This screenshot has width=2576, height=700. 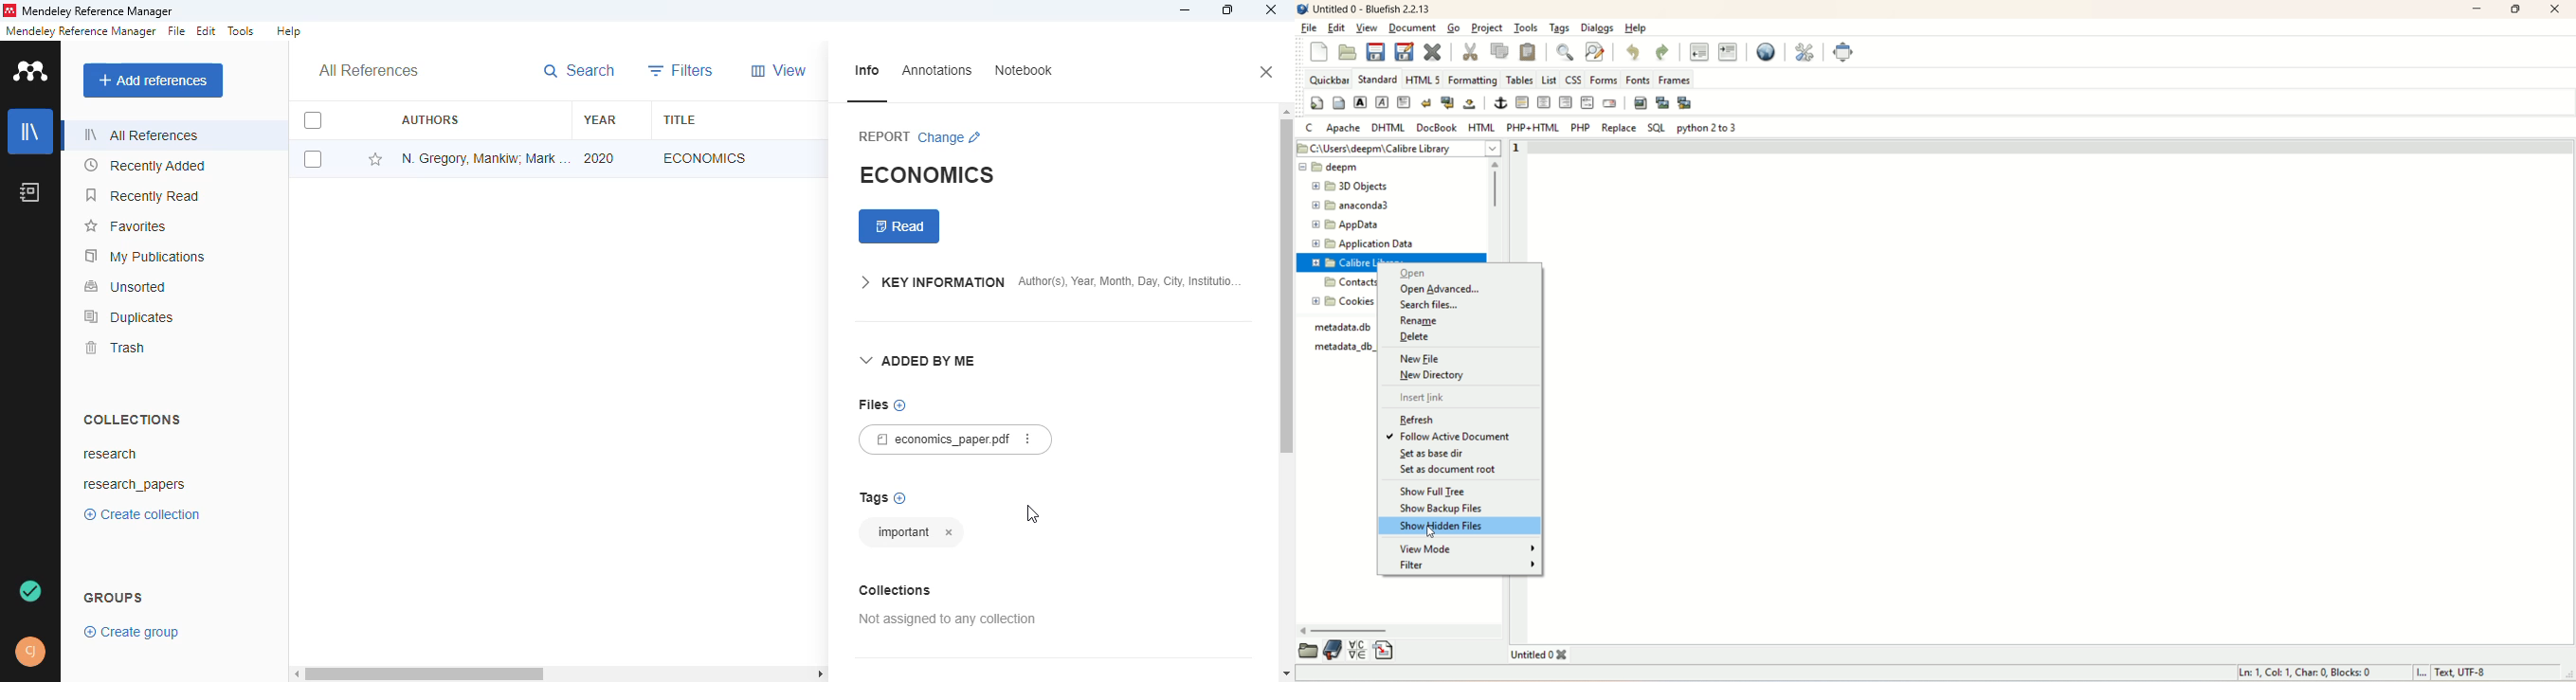 What do you see at coordinates (114, 598) in the screenshot?
I see `groups` at bounding box center [114, 598].